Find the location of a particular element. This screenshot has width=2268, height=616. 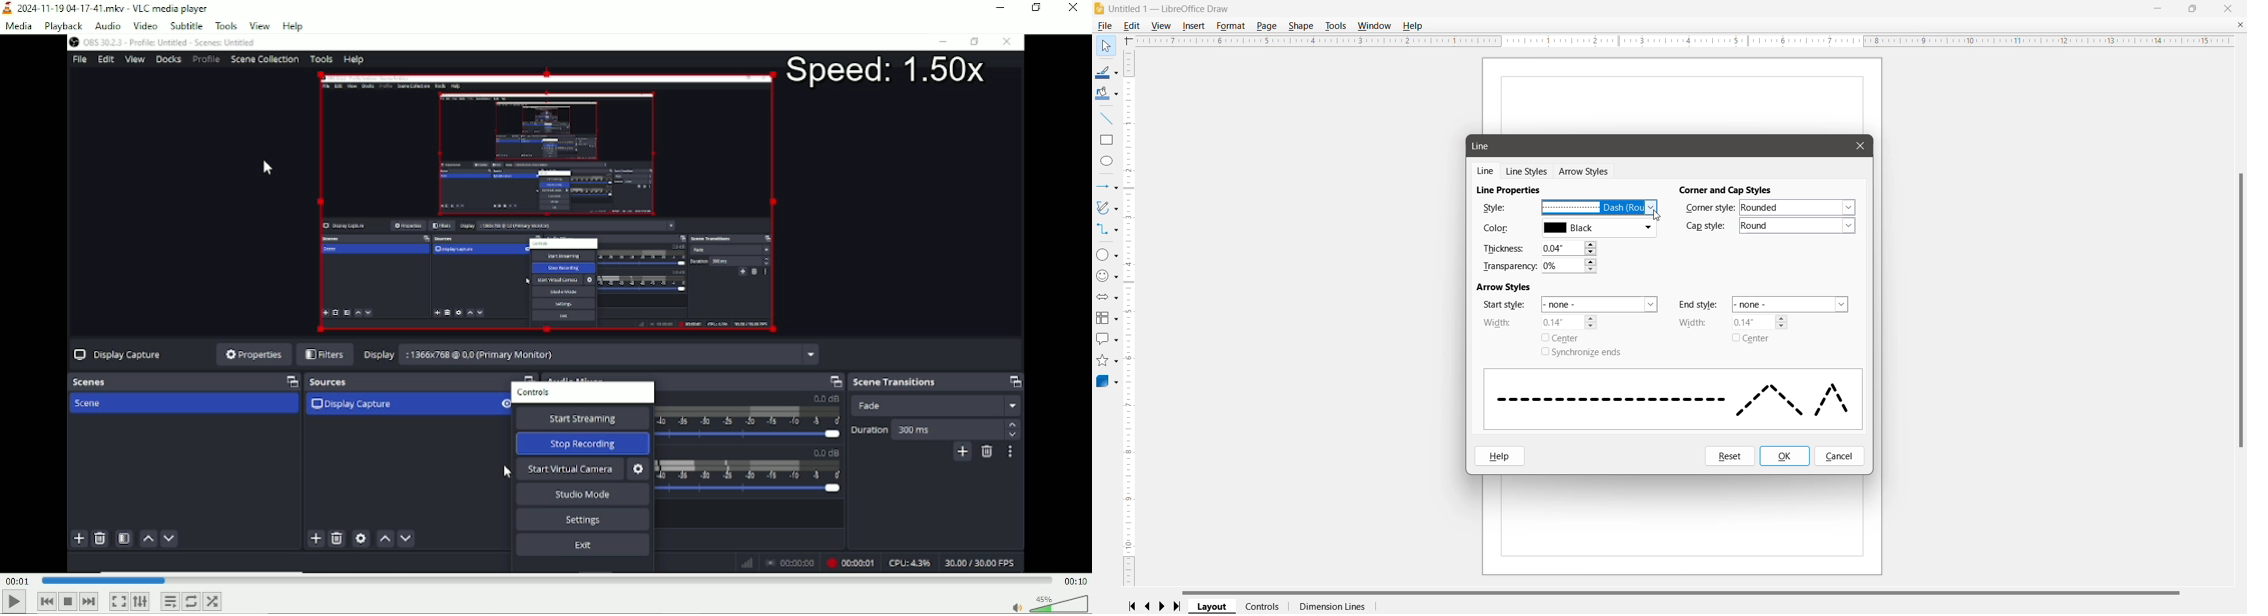

Curves and Polygons is located at coordinates (1106, 207).